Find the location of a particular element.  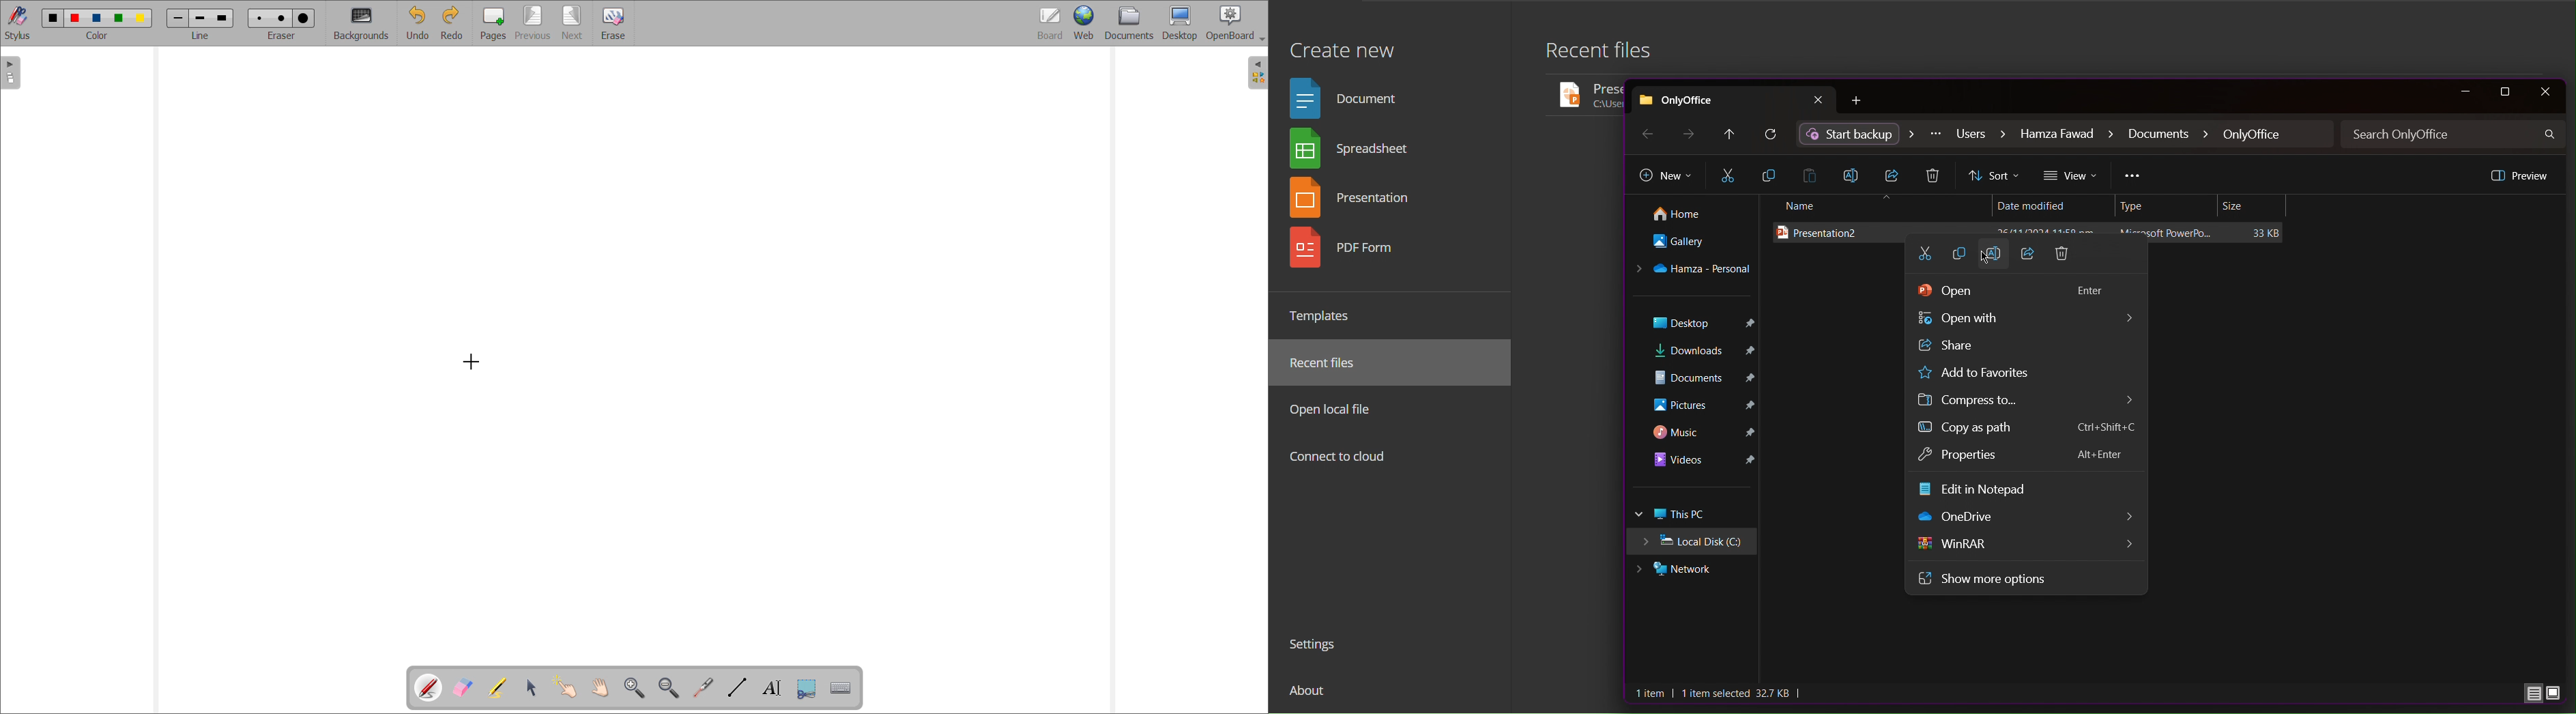

Next is located at coordinates (1690, 134).